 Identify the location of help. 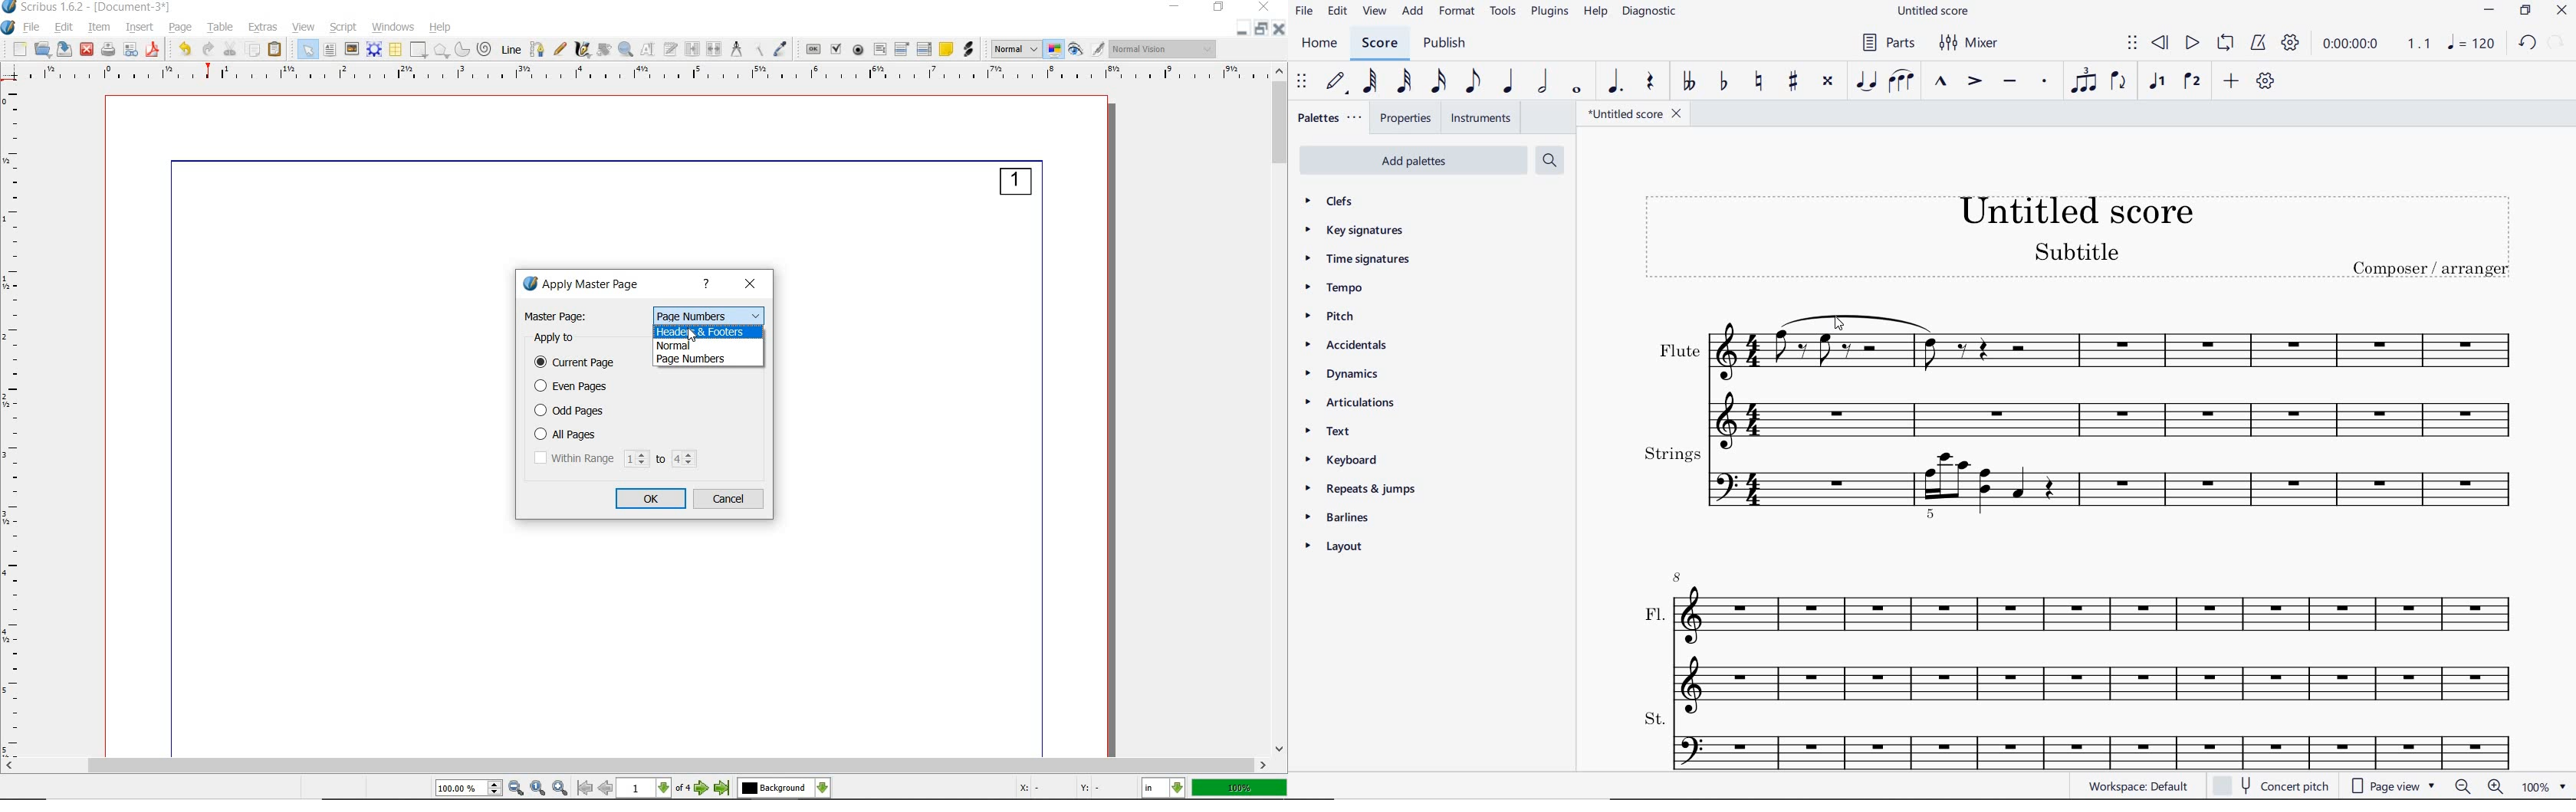
(442, 28).